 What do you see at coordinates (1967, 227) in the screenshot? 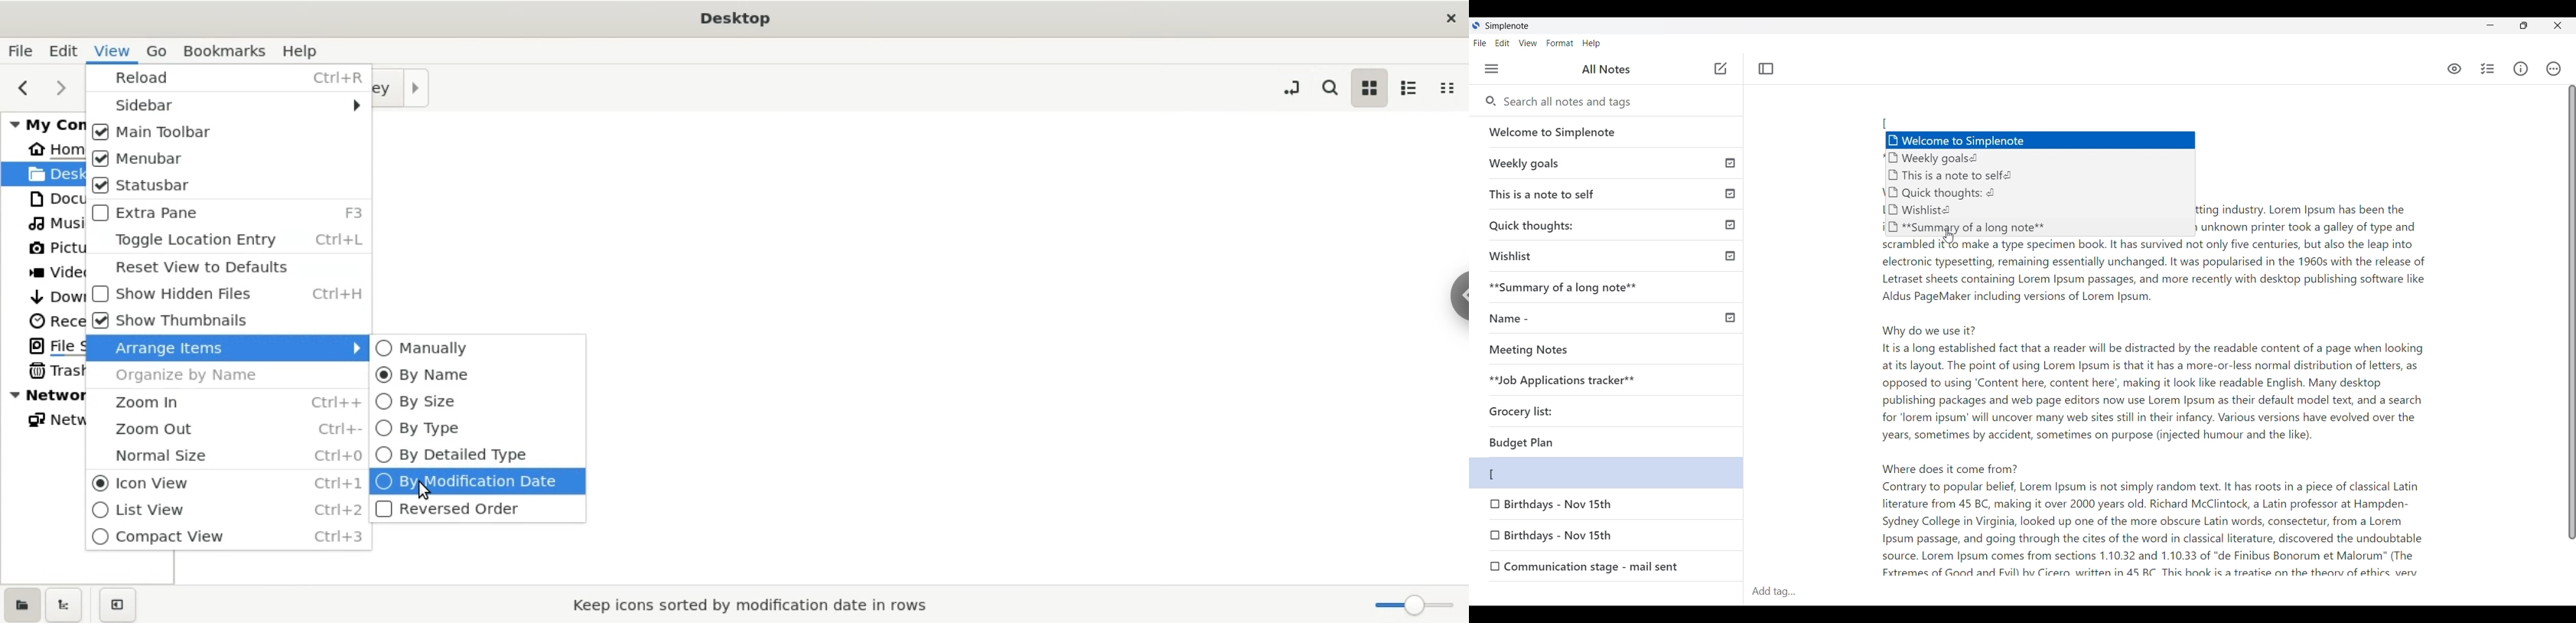
I see `**Summary of a long note**` at bounding box center [1967, 227].